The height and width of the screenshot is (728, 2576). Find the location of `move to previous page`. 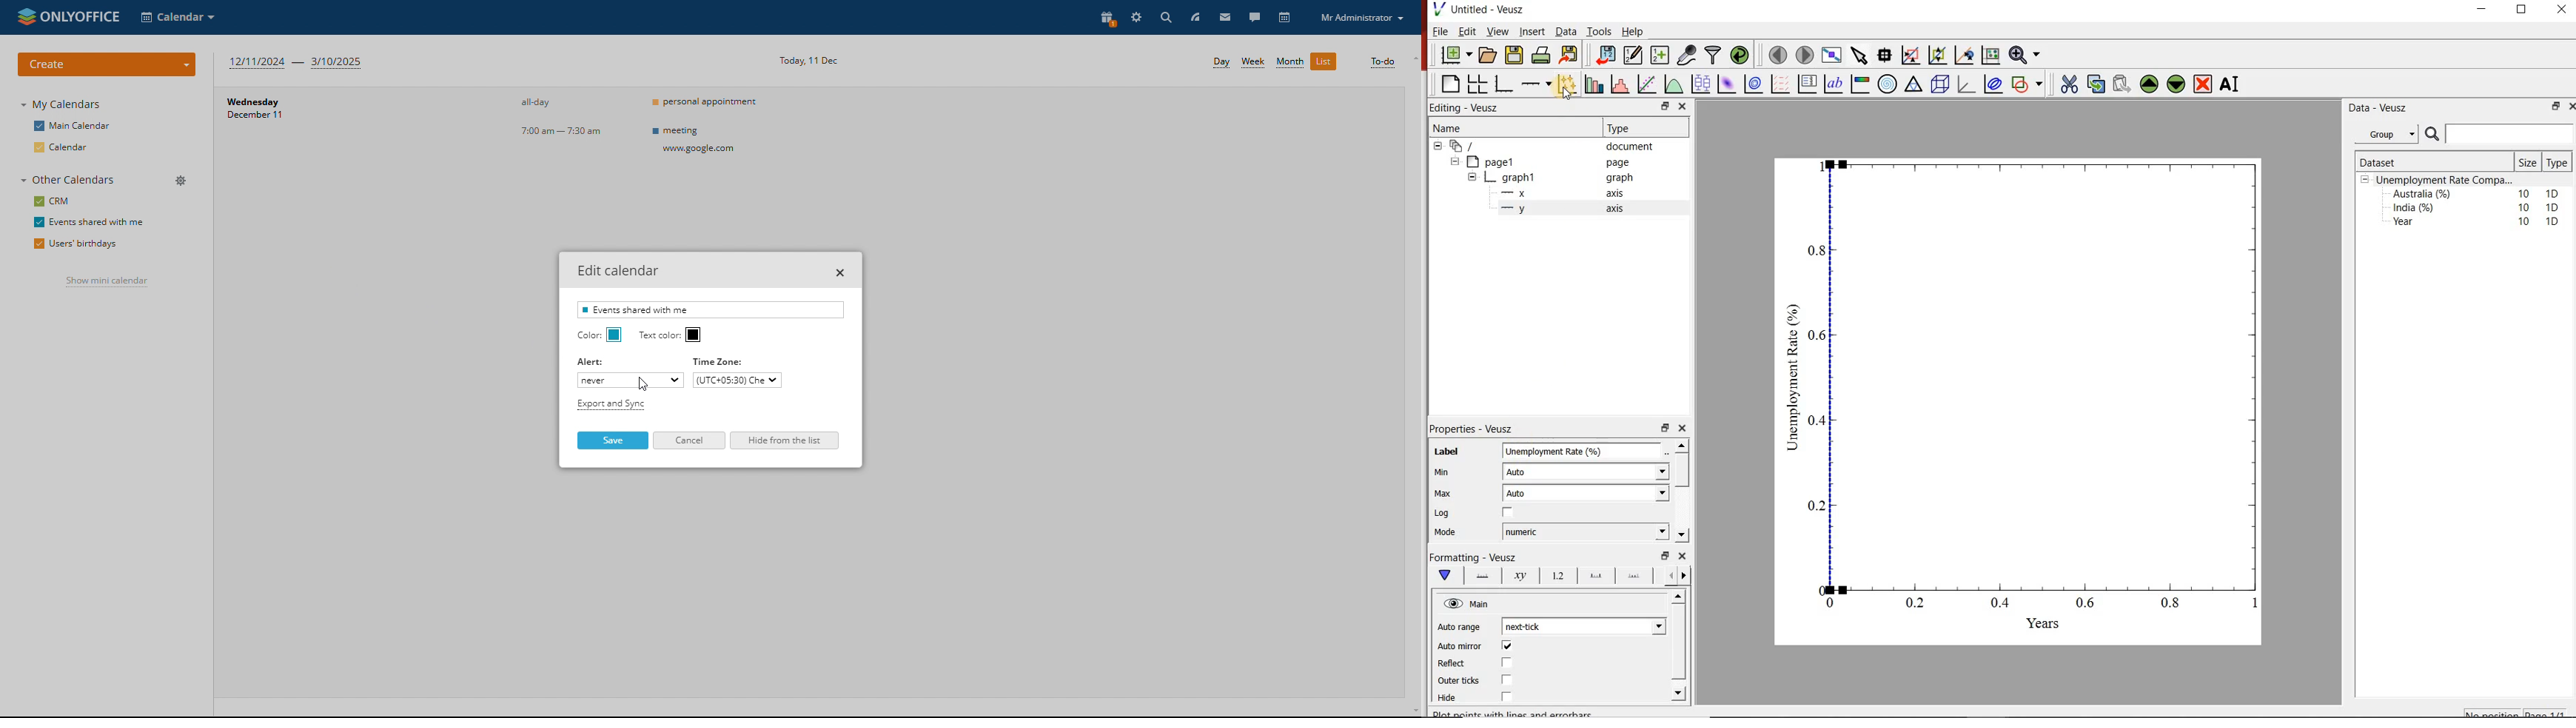

move to previous page is located at coordinates (1779, 54).